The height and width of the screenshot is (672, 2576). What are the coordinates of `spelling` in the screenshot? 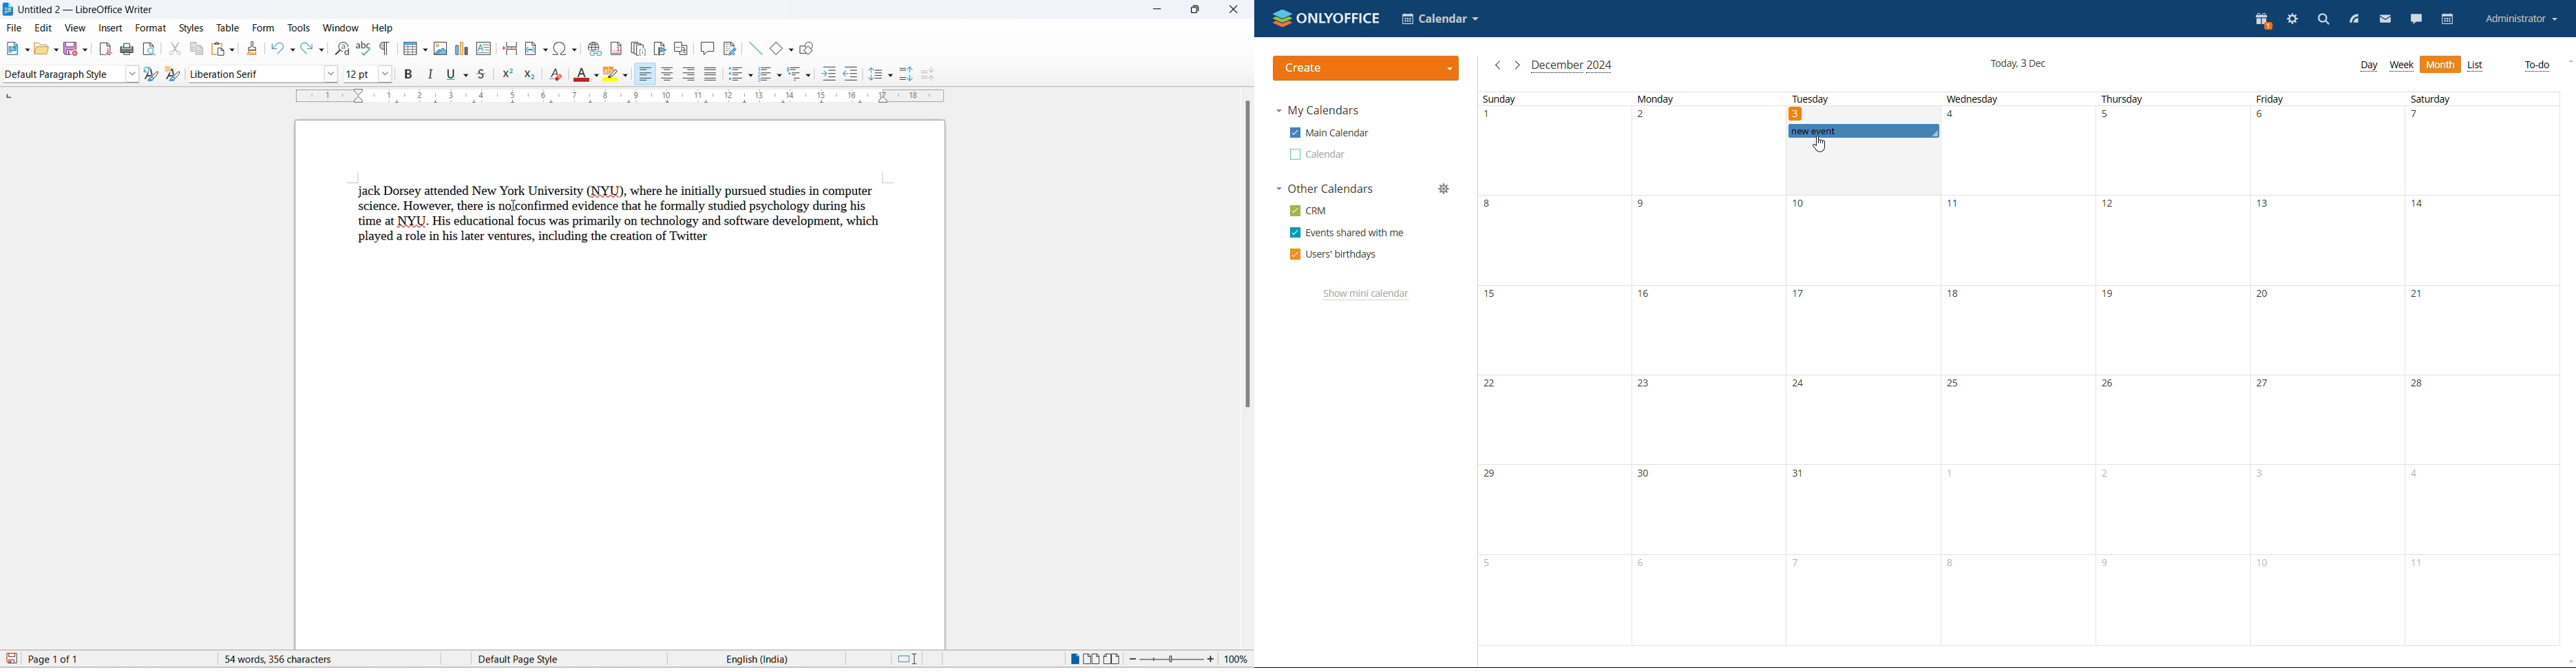 It's located at (364, 47).